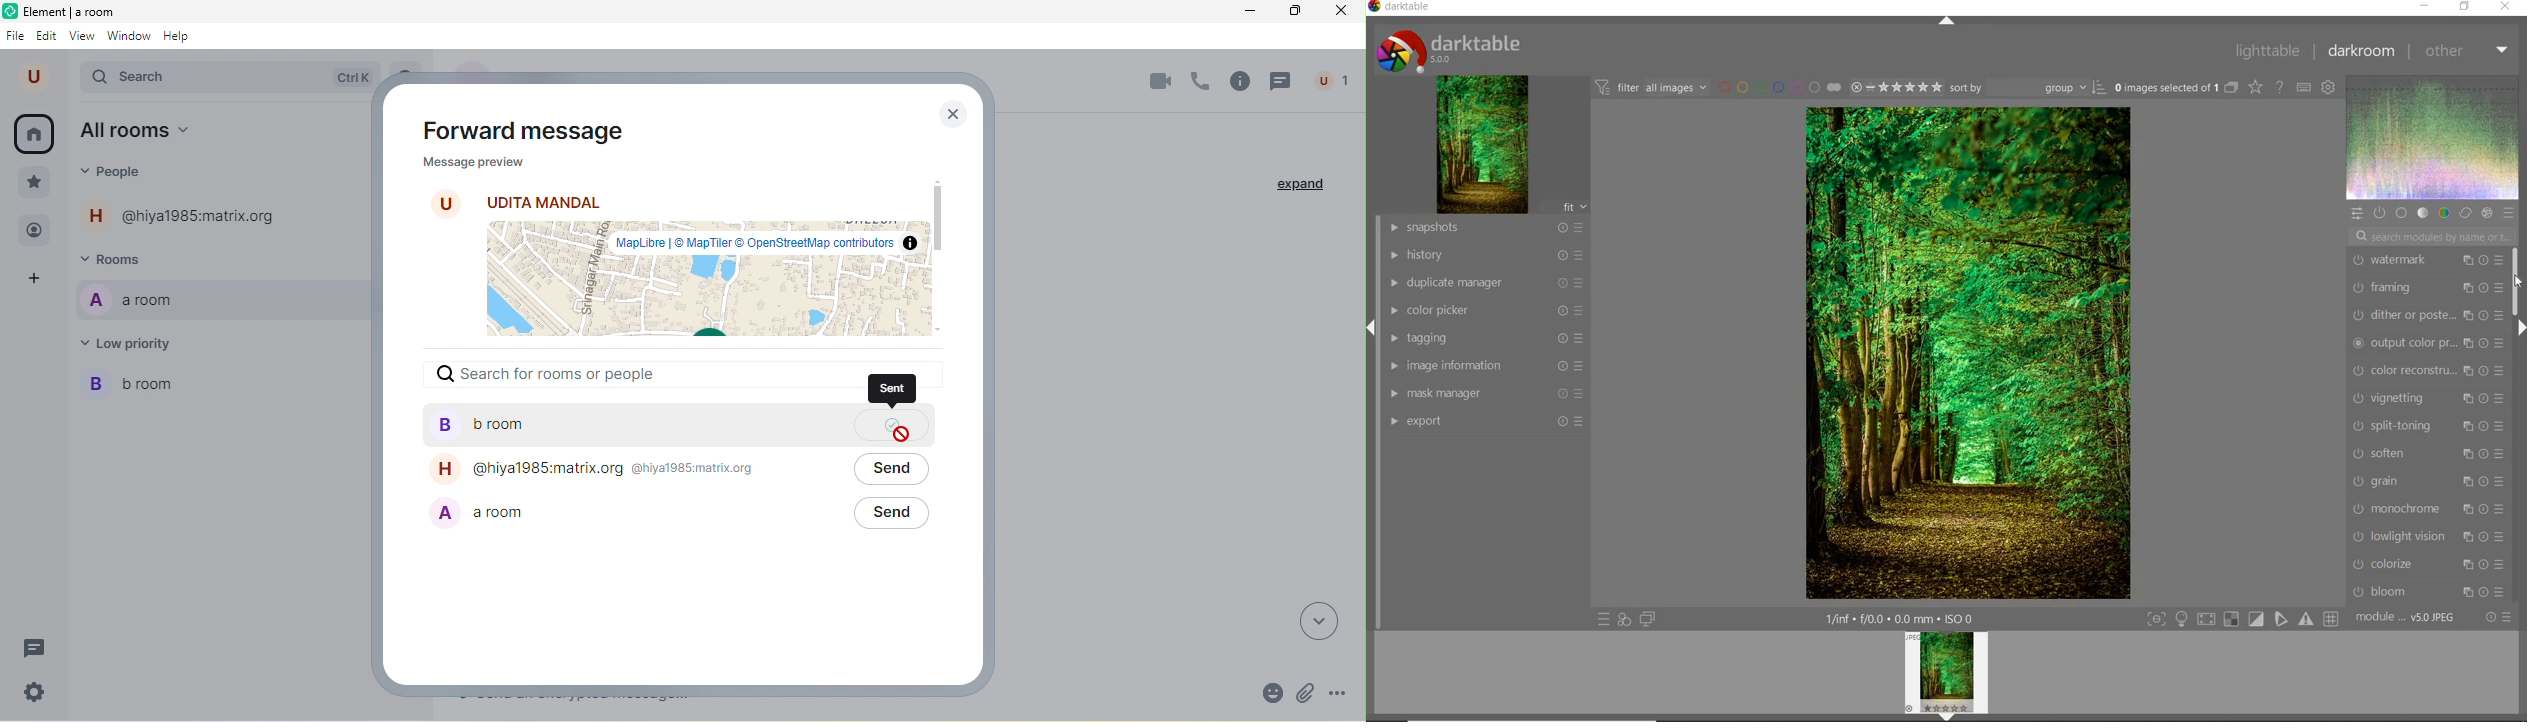  What do you see at coordinates (2426, 287) in the screenshot?
I see `FRAMING` at bounding box center [2426, 287].